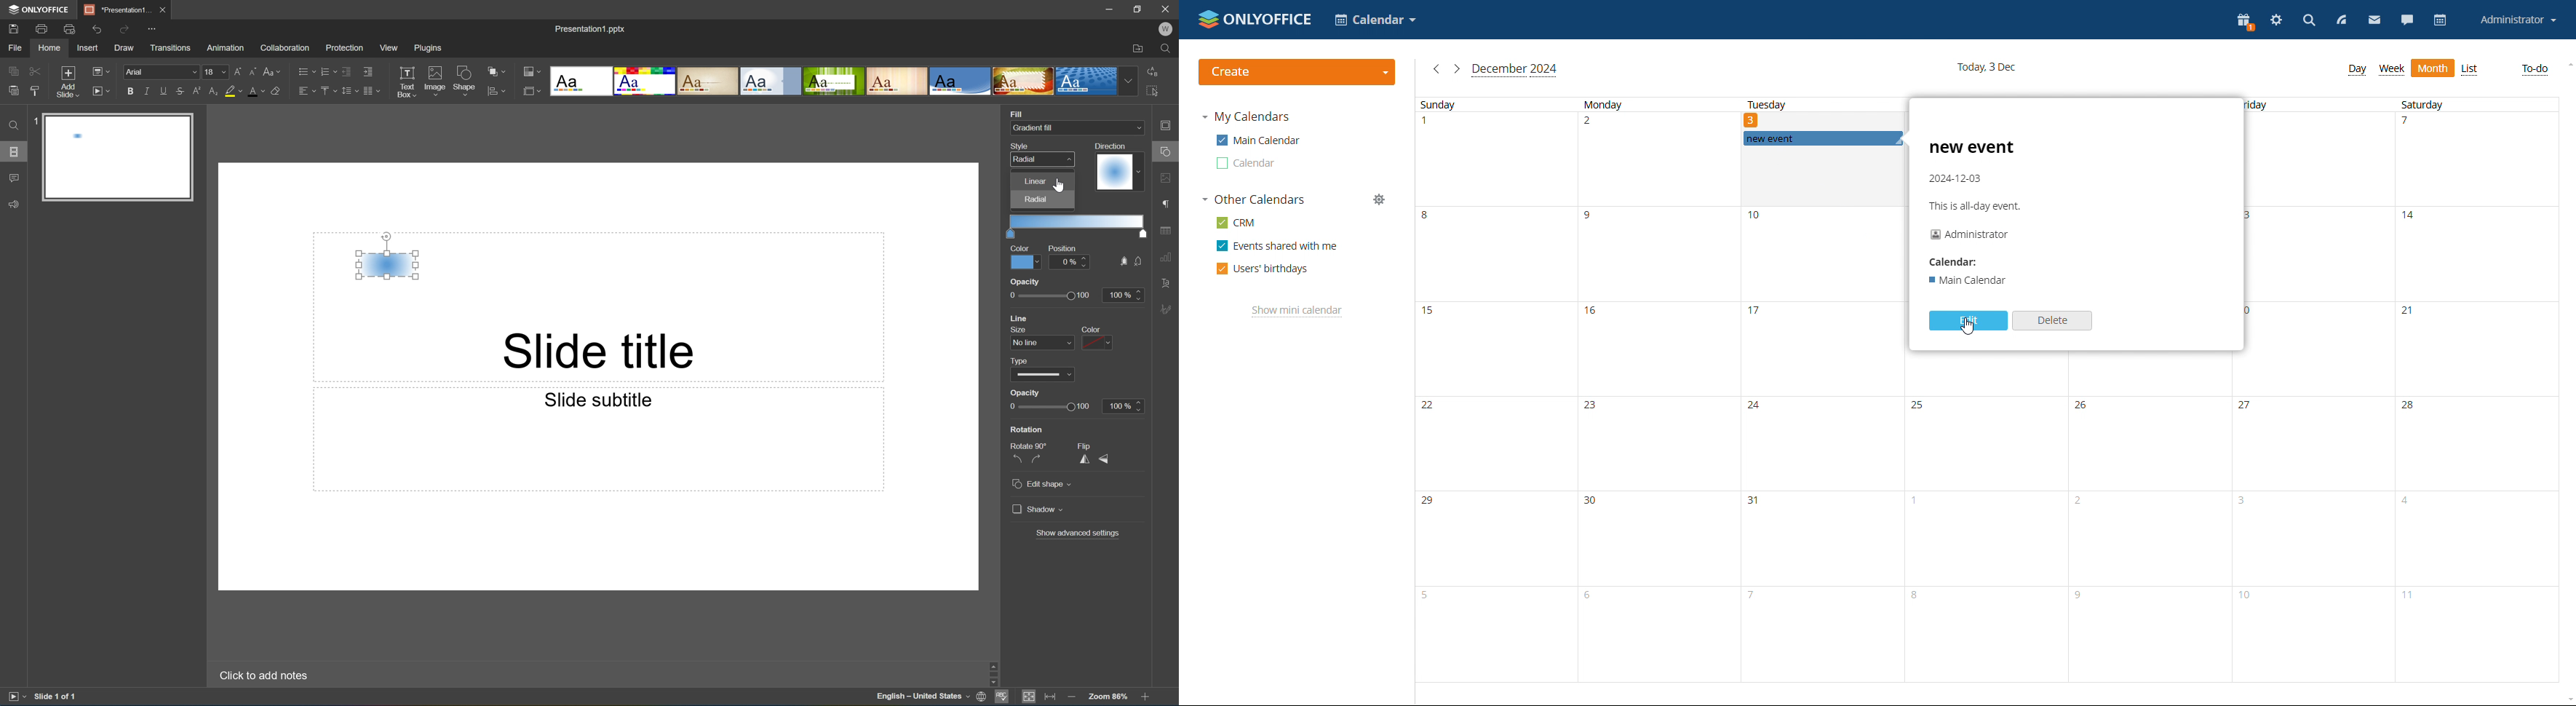 The image size is (2576, 728). What do you see at coordinates (305, 70) in the screenshot?
I see `Bullets` at bounding box center [305, 70].